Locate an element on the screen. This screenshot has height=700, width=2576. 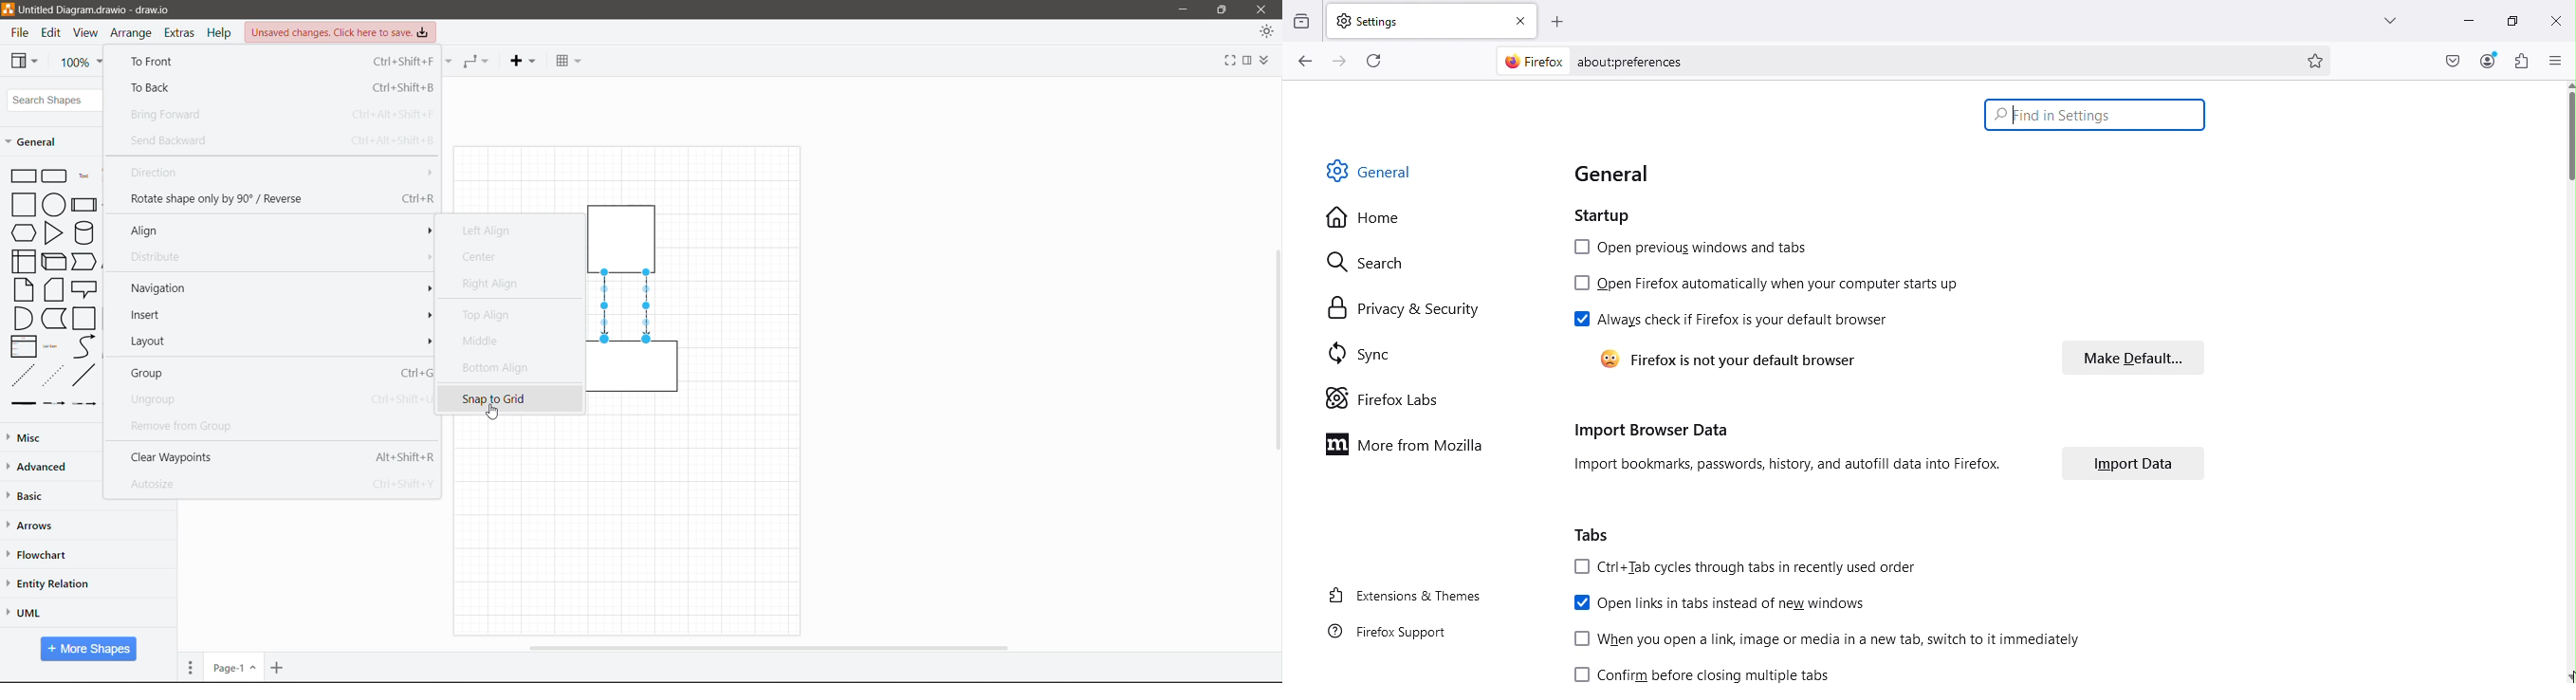
List all tabs is located at coordinates (2384, 20).